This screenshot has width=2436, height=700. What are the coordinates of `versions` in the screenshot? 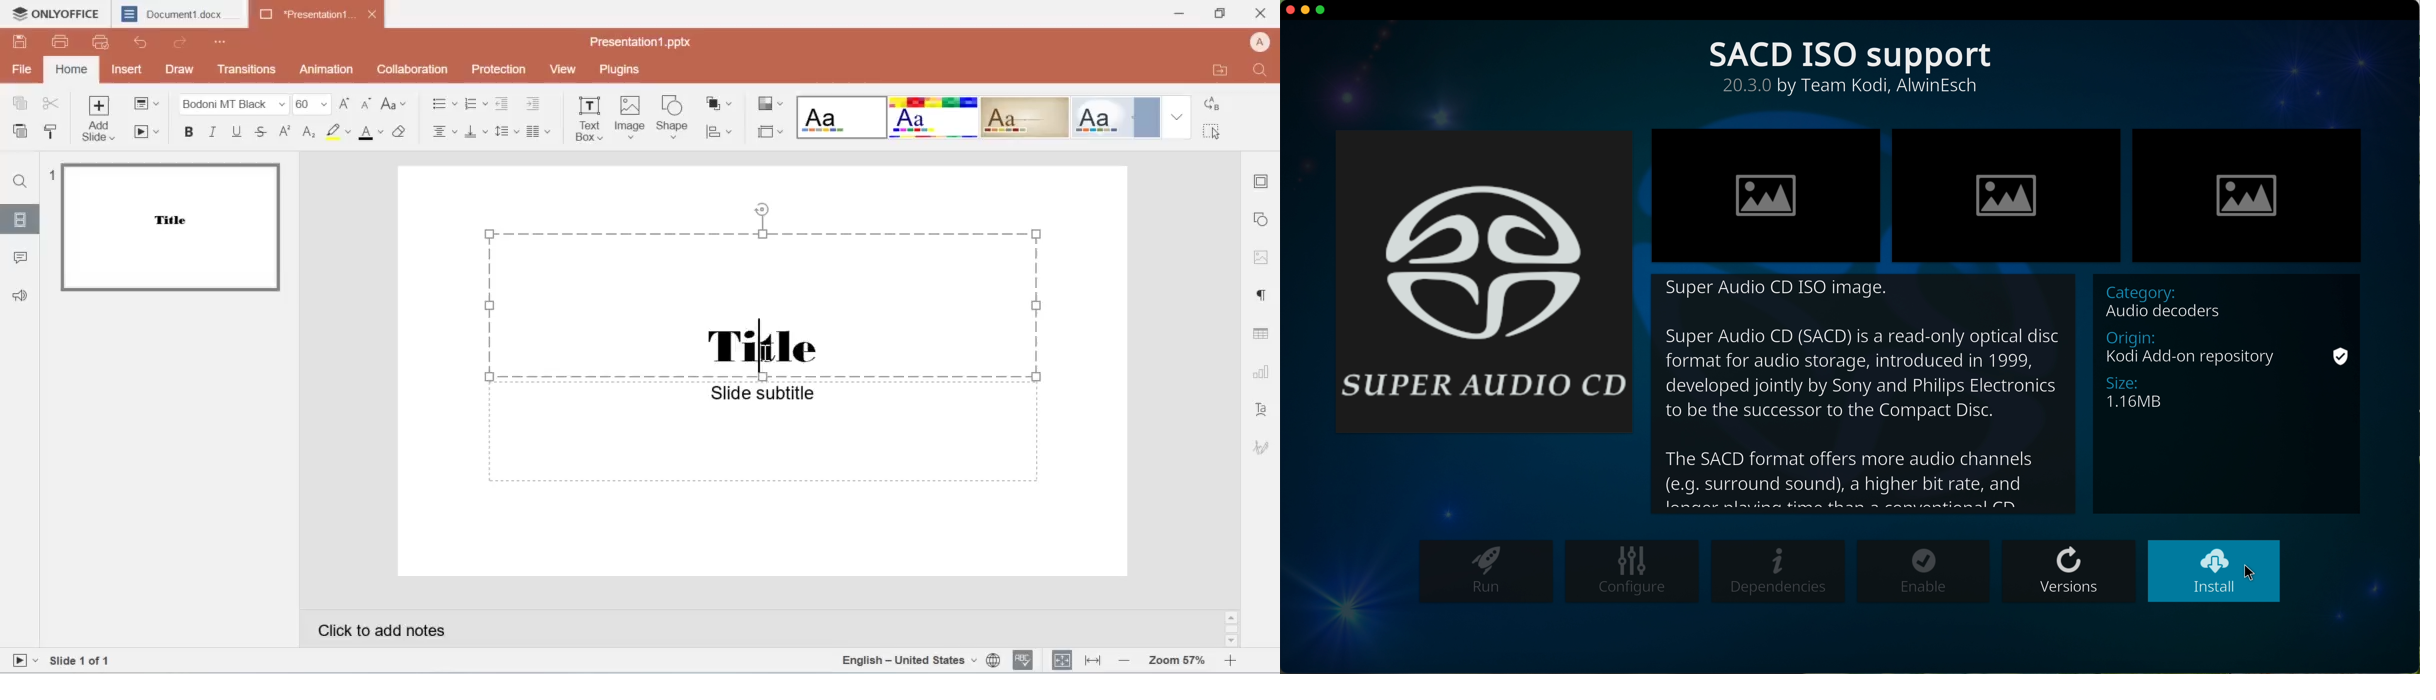 It's located at (2070, 570).